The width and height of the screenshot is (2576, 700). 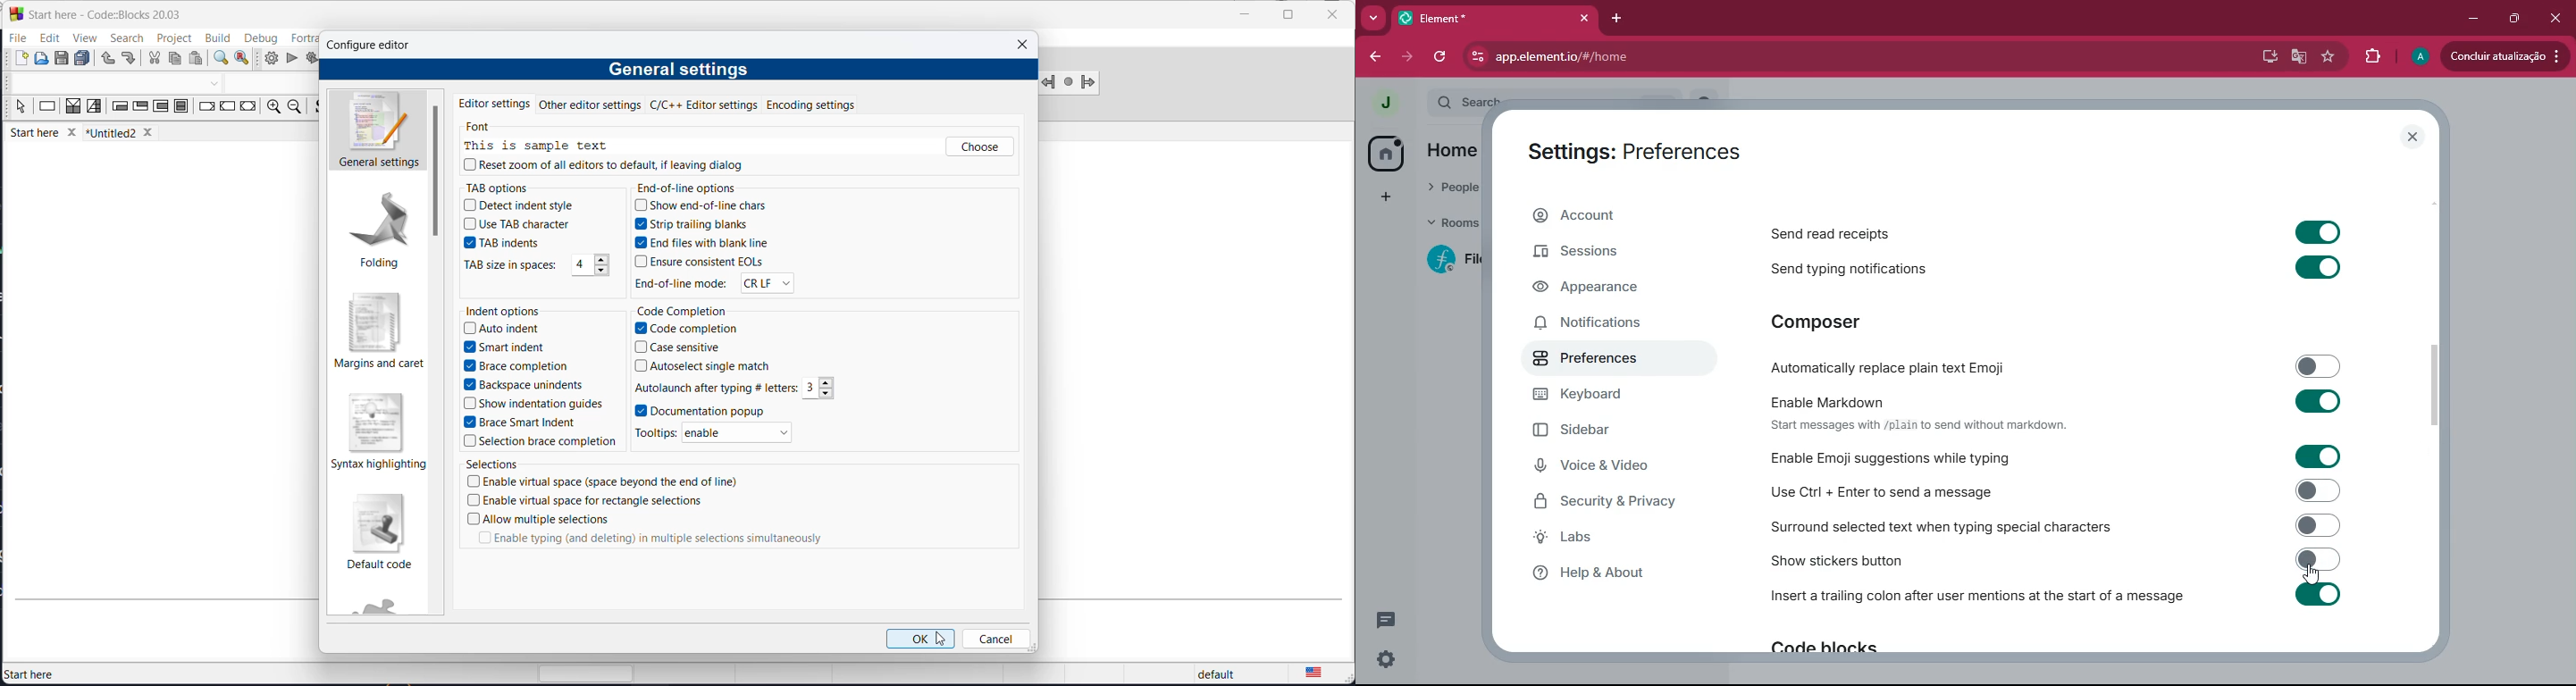 What do you see at coordinates (811, 387) in the screenshot?
I see `autolaunch value` at bounding box center [811, 387].